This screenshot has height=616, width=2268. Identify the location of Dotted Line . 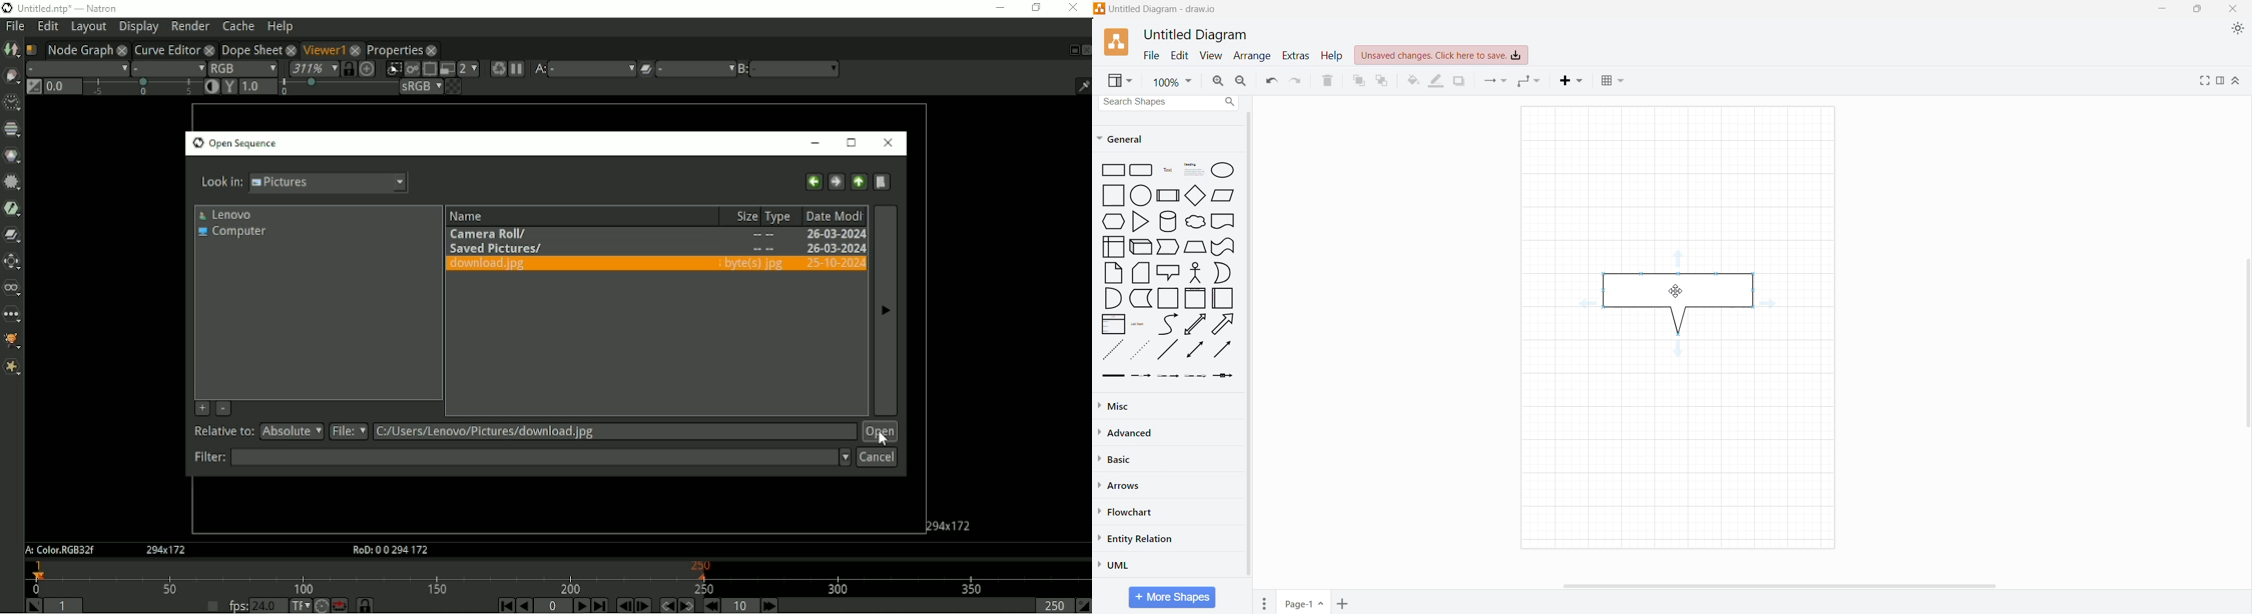
(1112, 350).